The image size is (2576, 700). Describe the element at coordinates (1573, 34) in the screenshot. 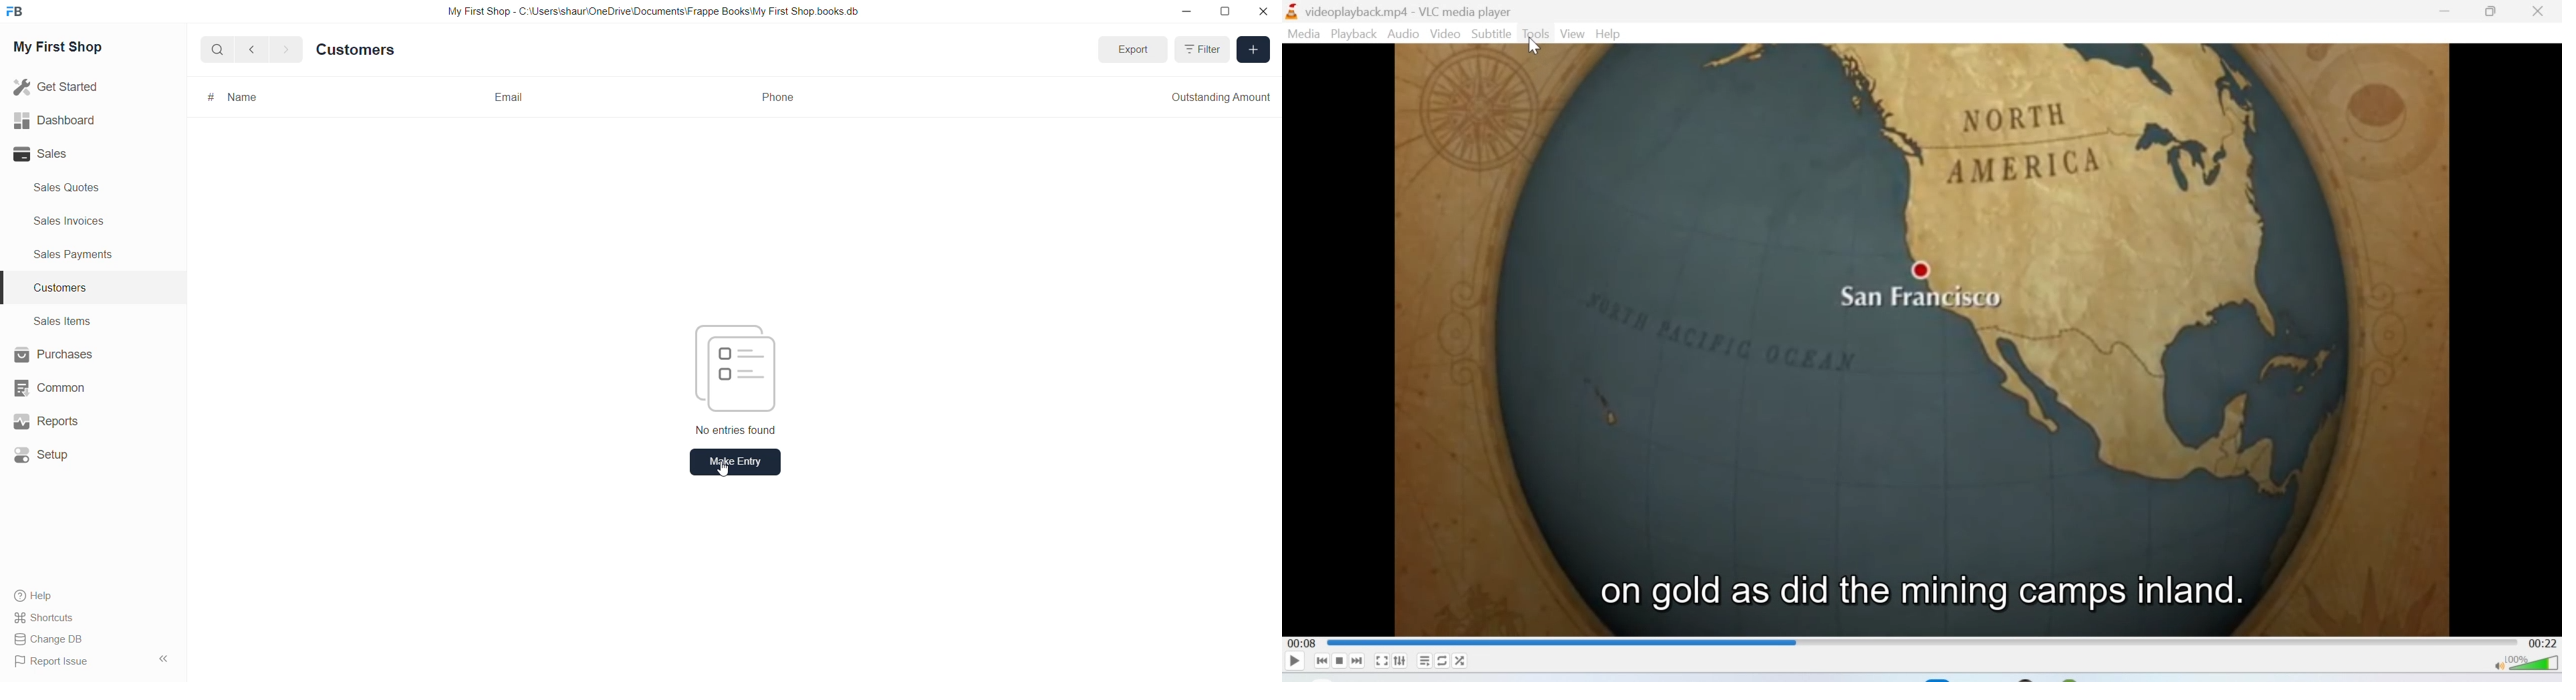

I see `View` at that location.